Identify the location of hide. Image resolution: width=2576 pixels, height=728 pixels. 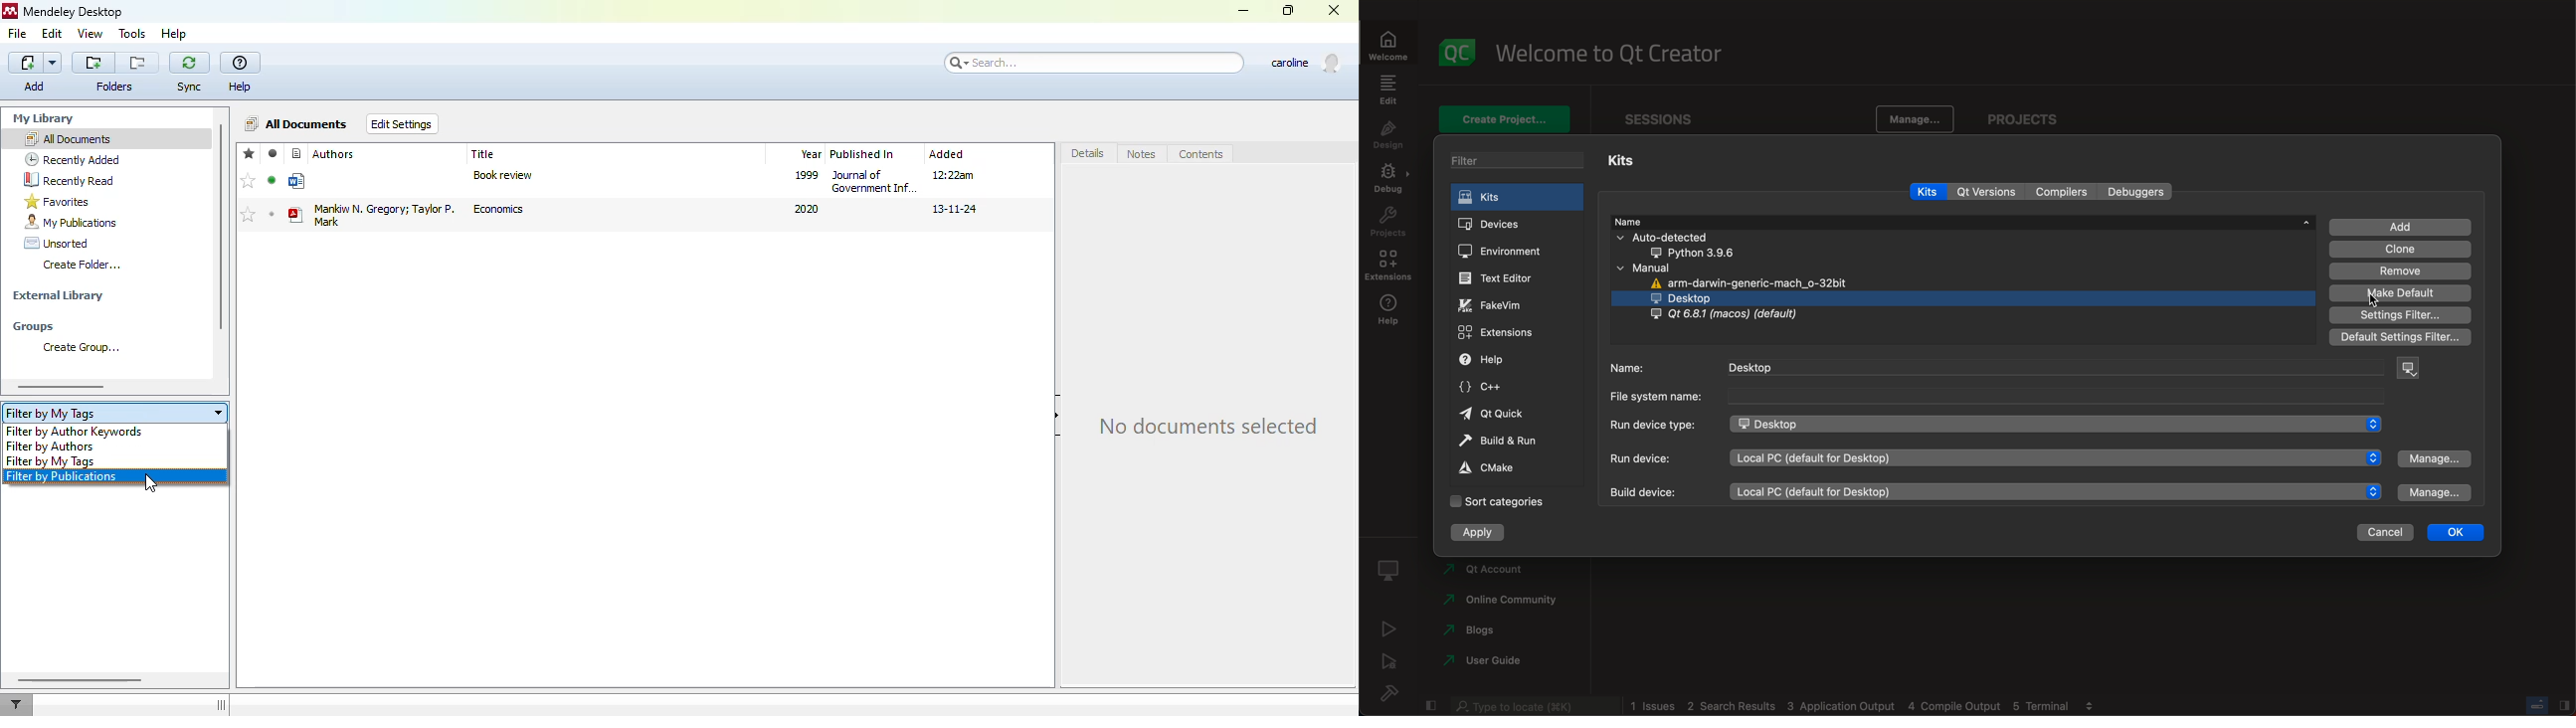
(1059, 415).